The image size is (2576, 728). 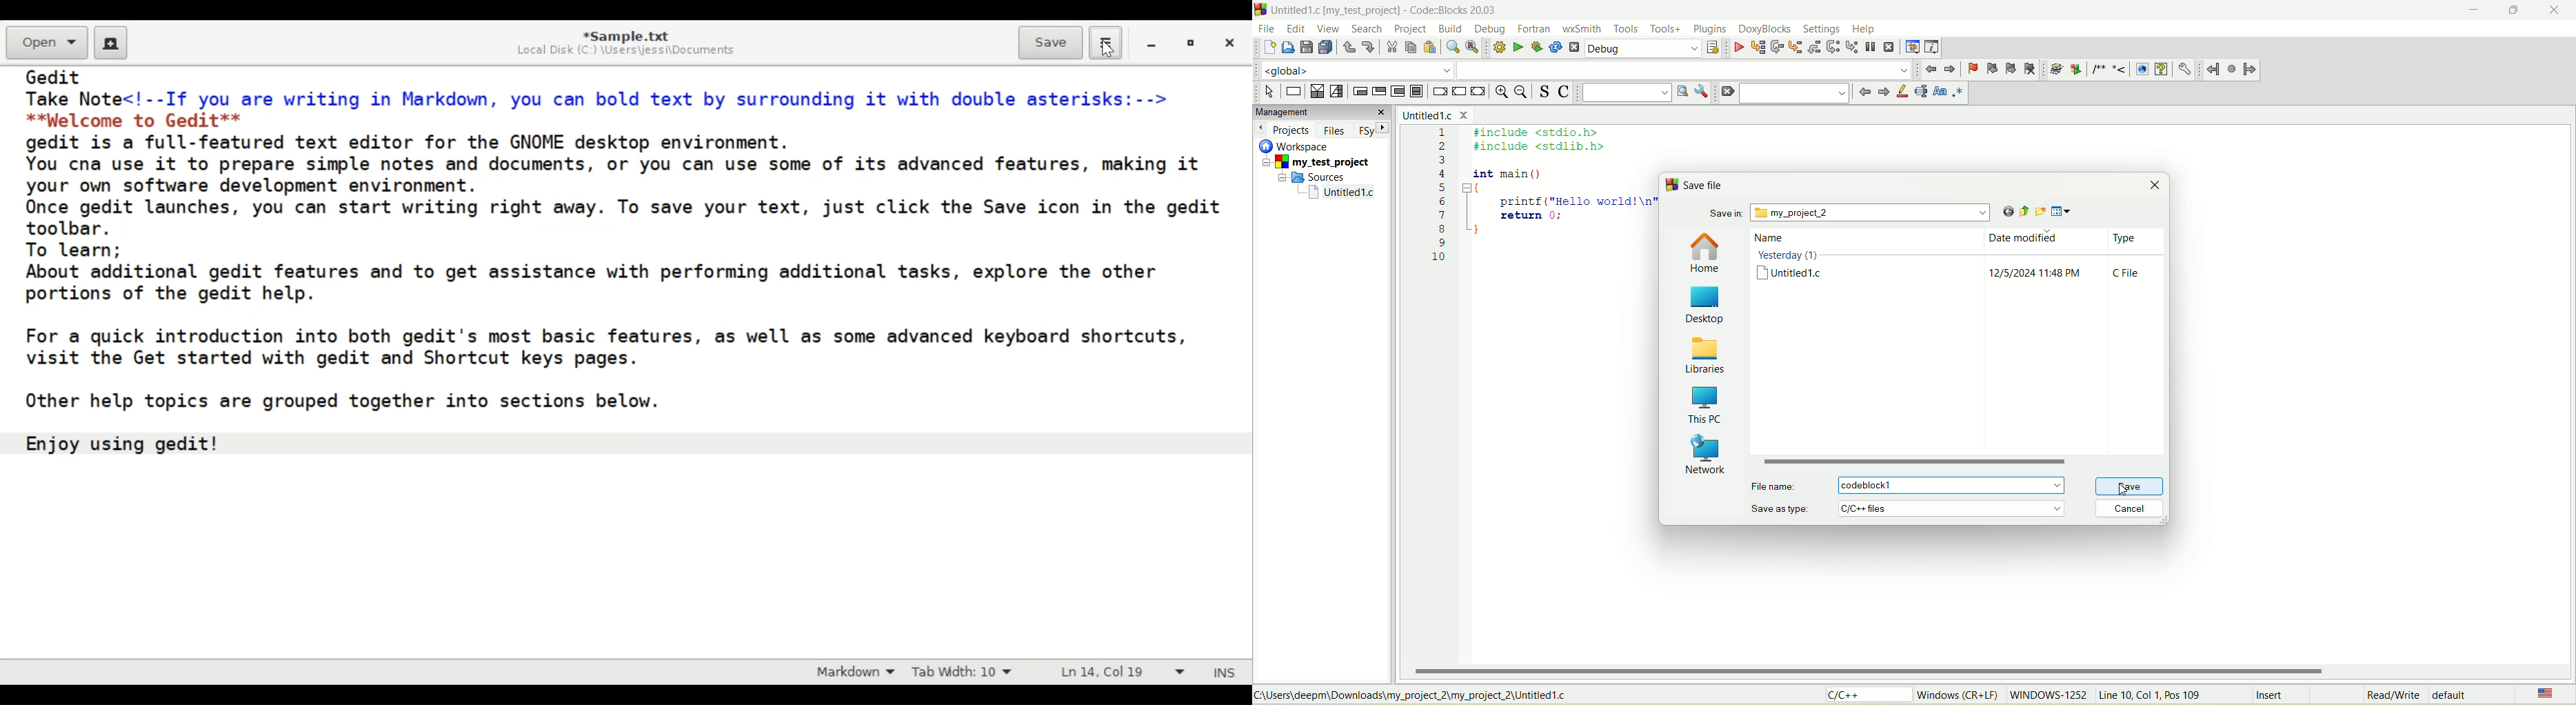 What do you see at coordinates (1911, 508) in the screenshot?
I see `save as type` at bounding box center [1911, 508].